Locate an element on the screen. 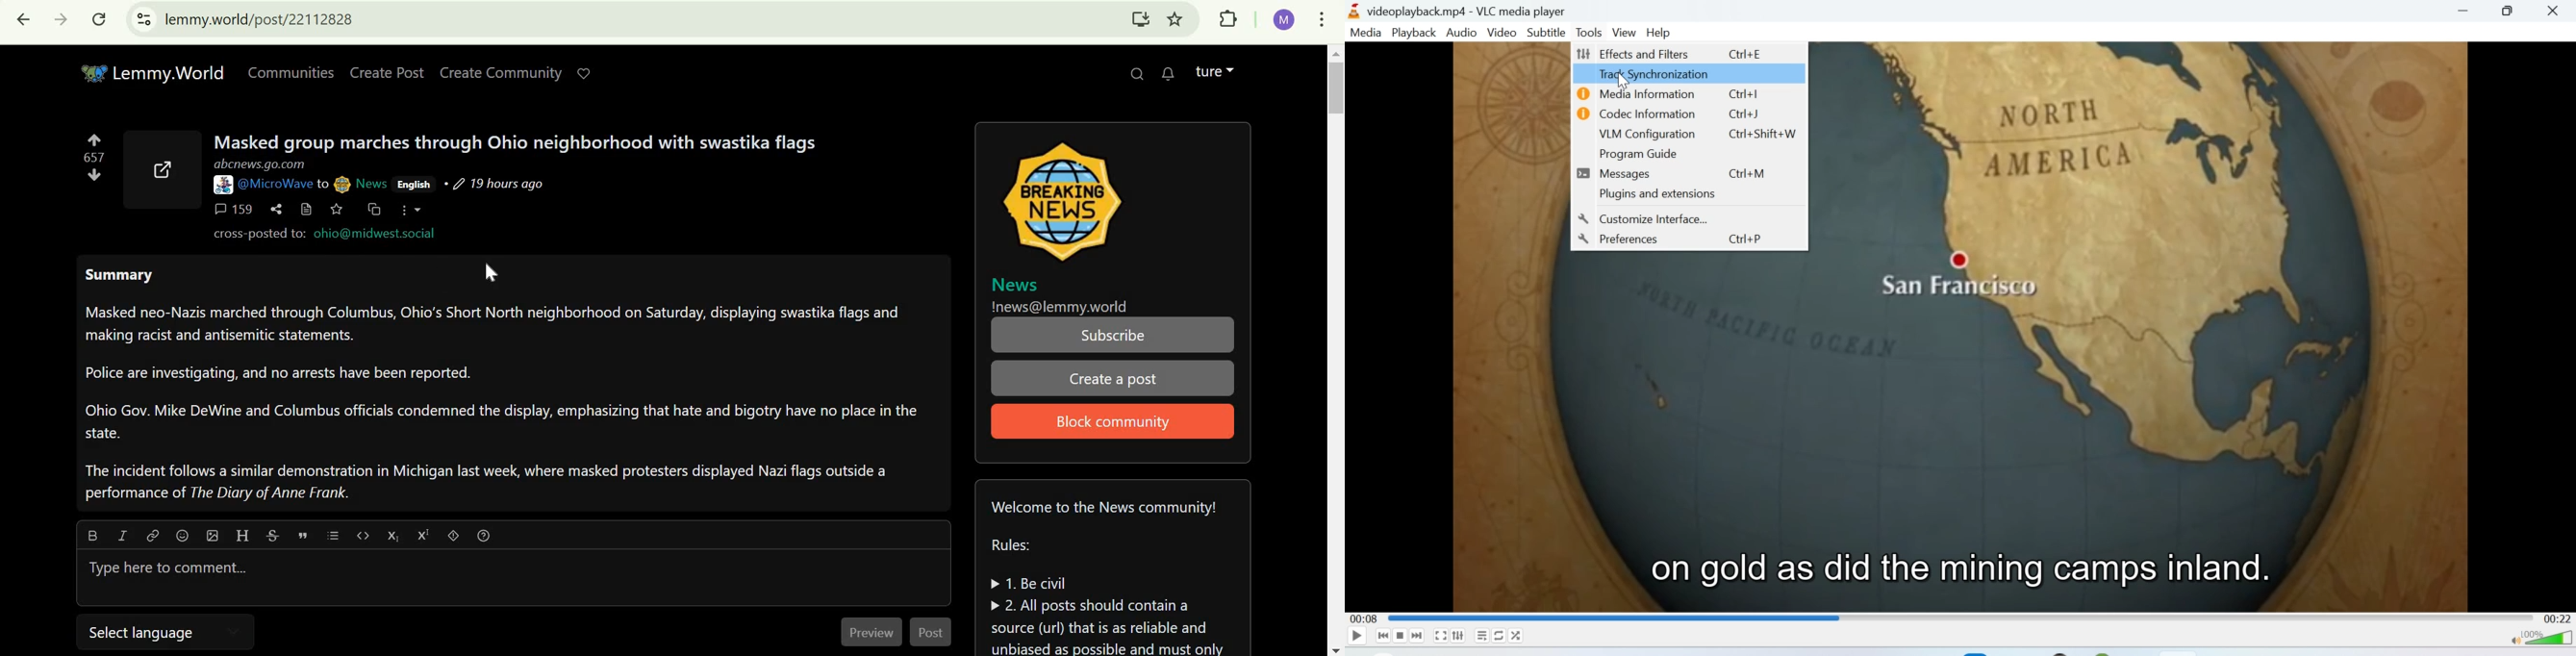 This screenshot has width=2576, height=672. Playlist is located at coordinates (1480, 636).